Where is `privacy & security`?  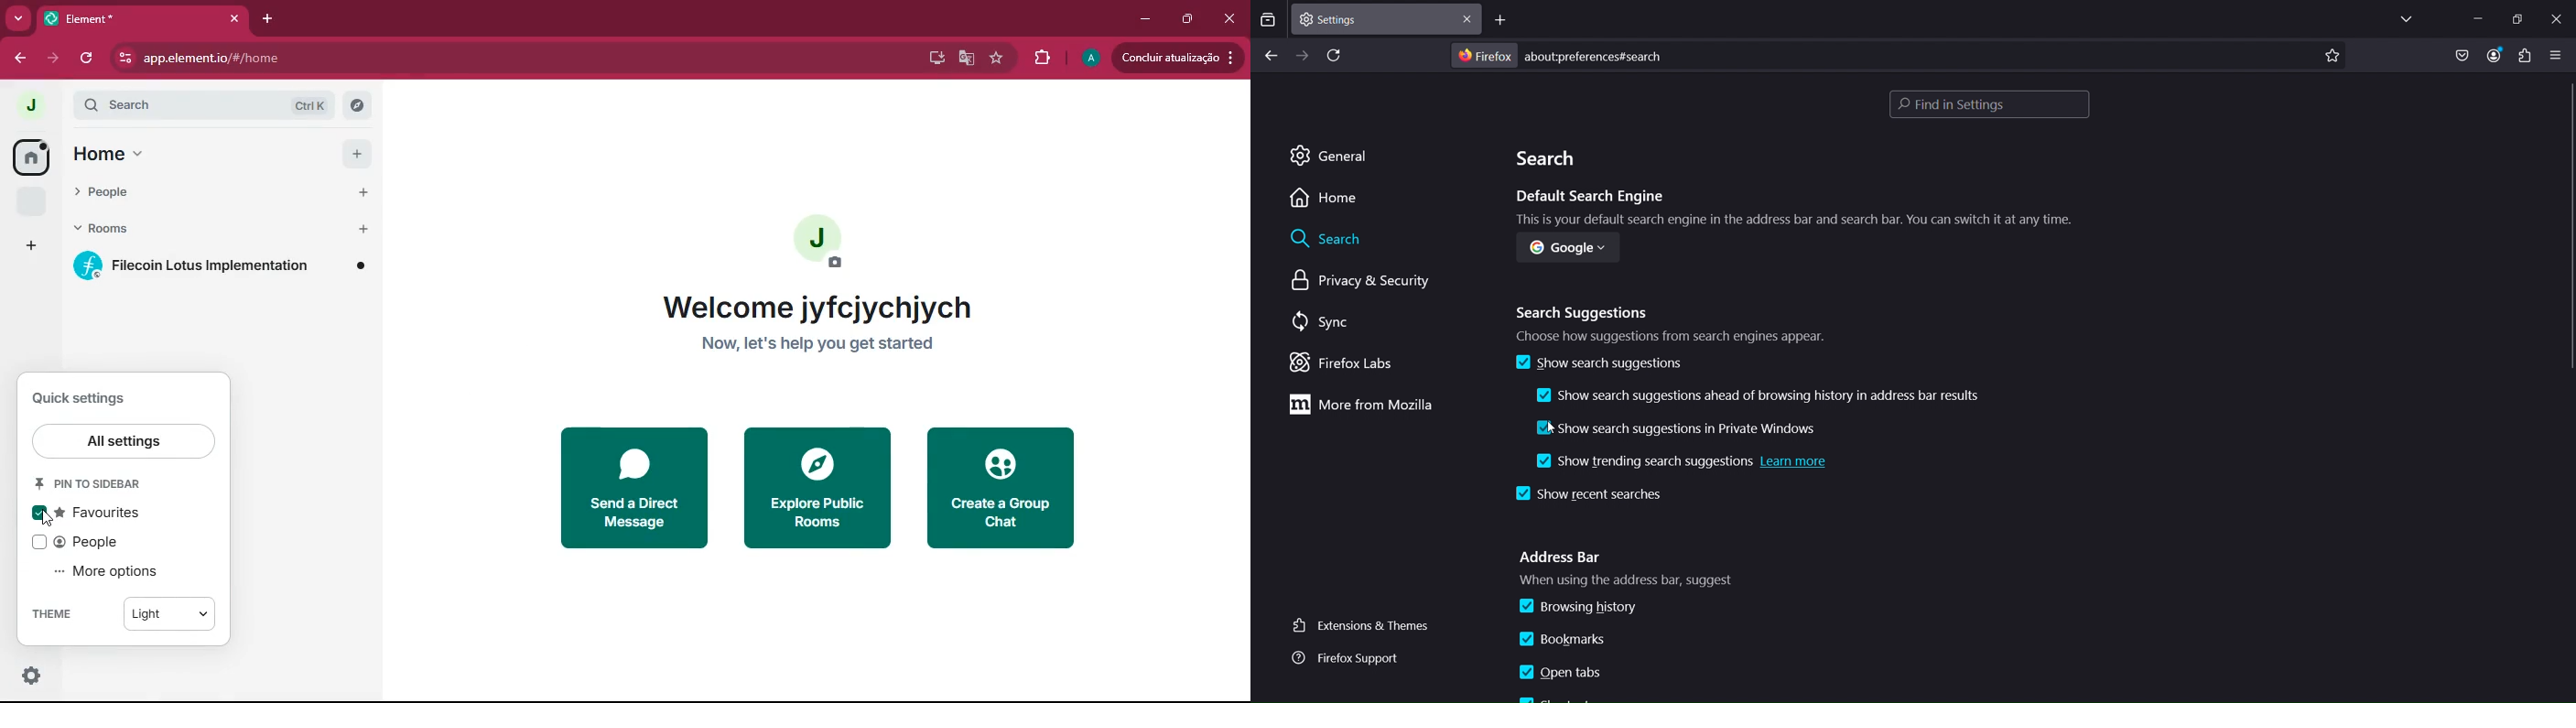 privacy & security is located at coordinates (1355, 283).